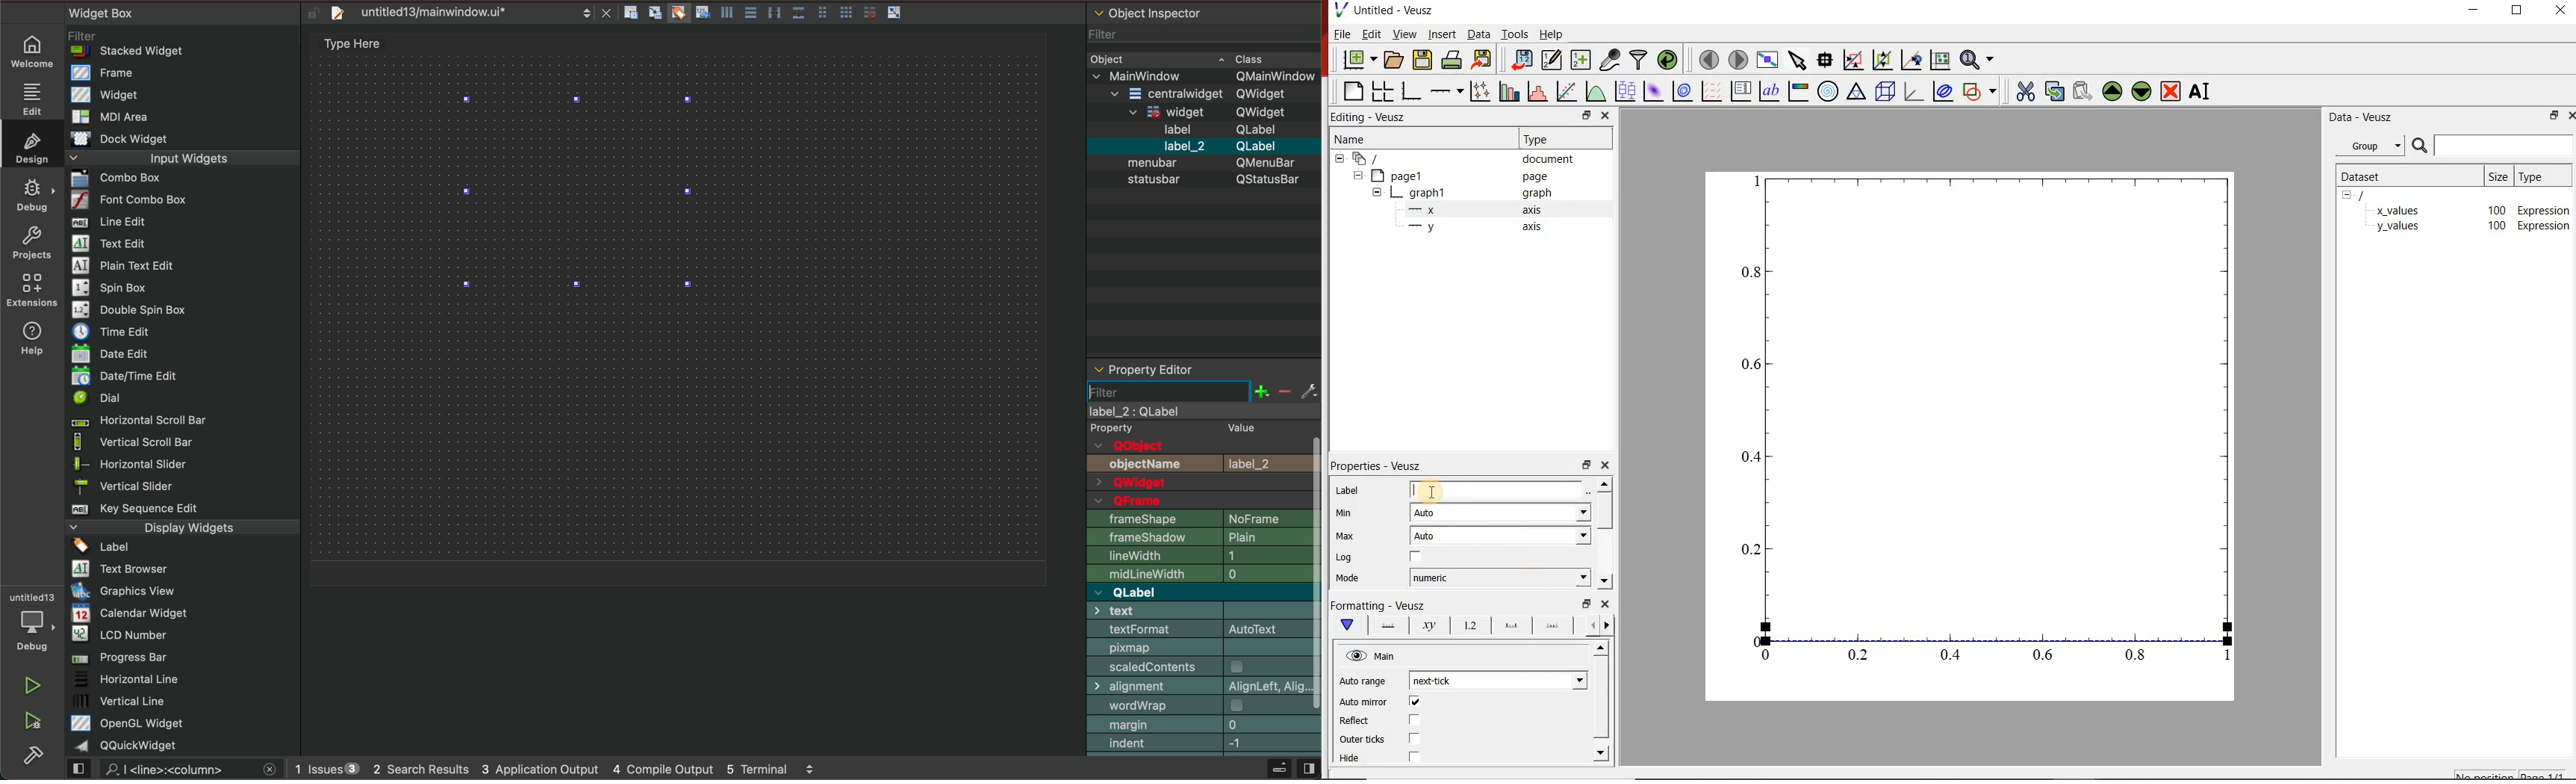 The image size is (2576, 784). I want to click on click to zoom out on graph axes, so click(1880, 61).